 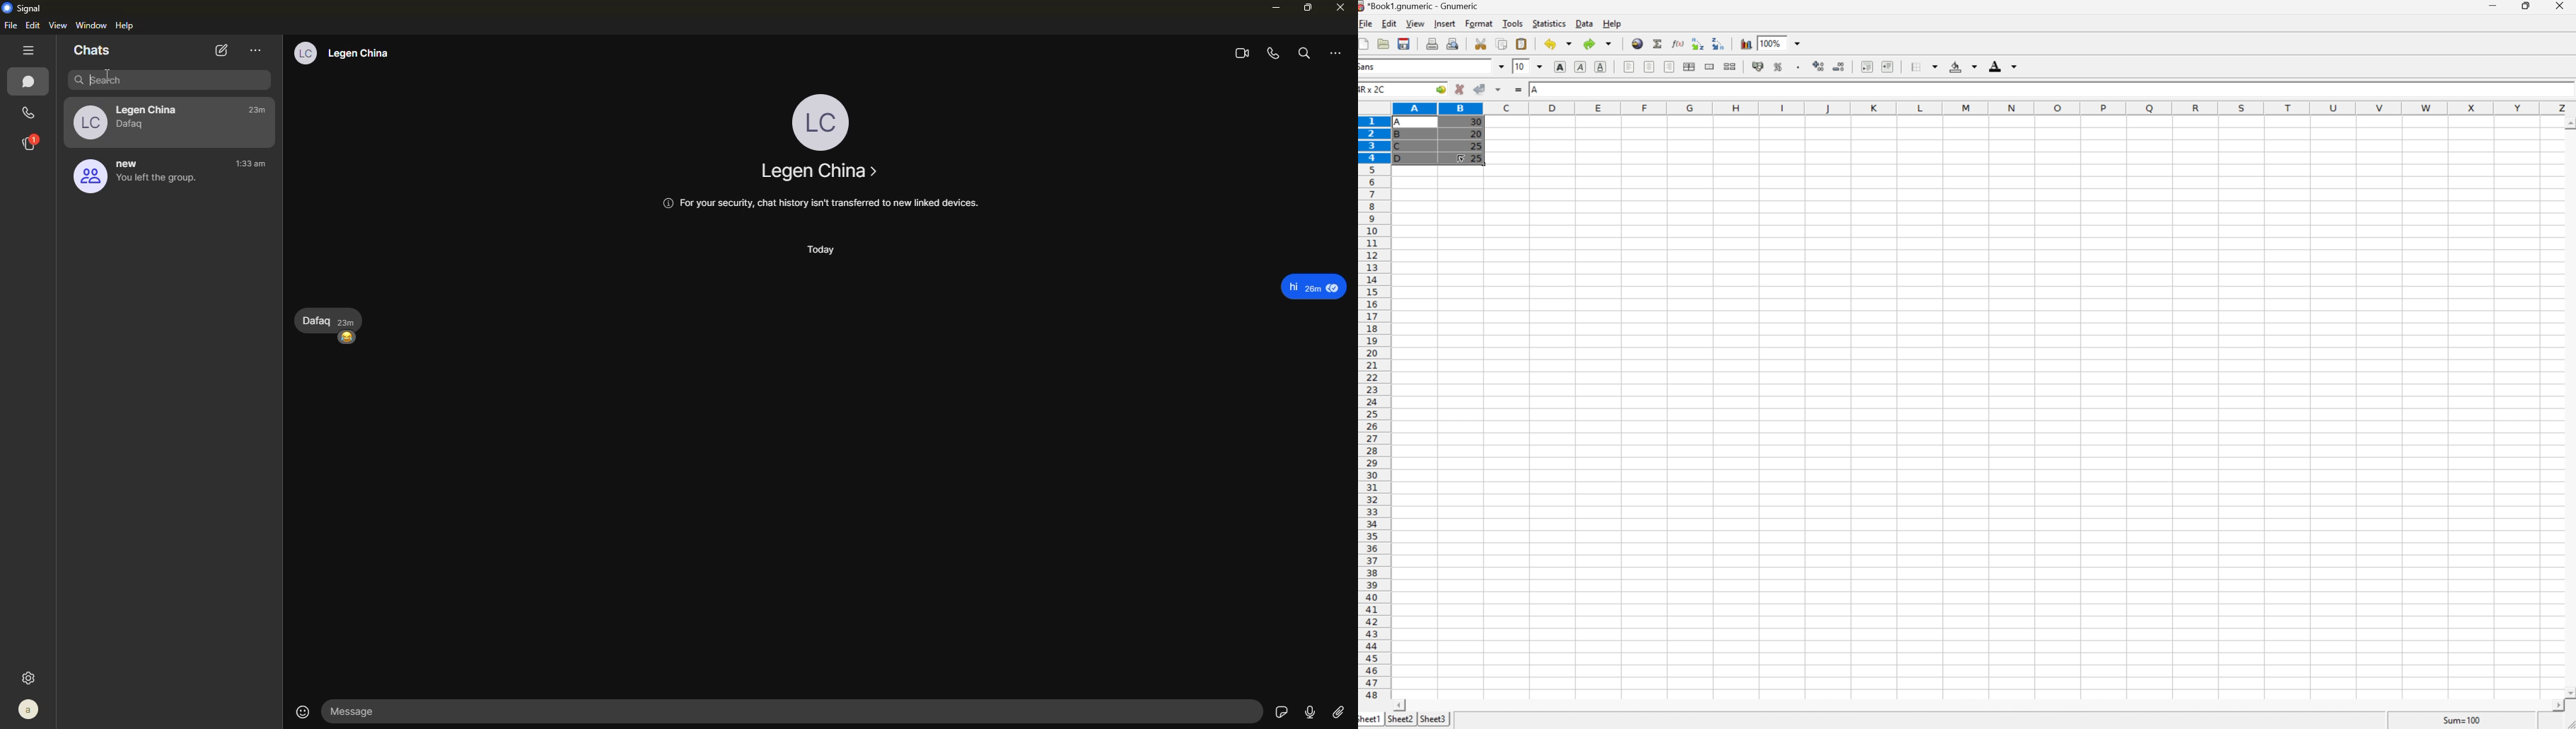 What do you see at coordinates (137, 161) in the screenshot?
I see `new` at bounding box center [137, 161].